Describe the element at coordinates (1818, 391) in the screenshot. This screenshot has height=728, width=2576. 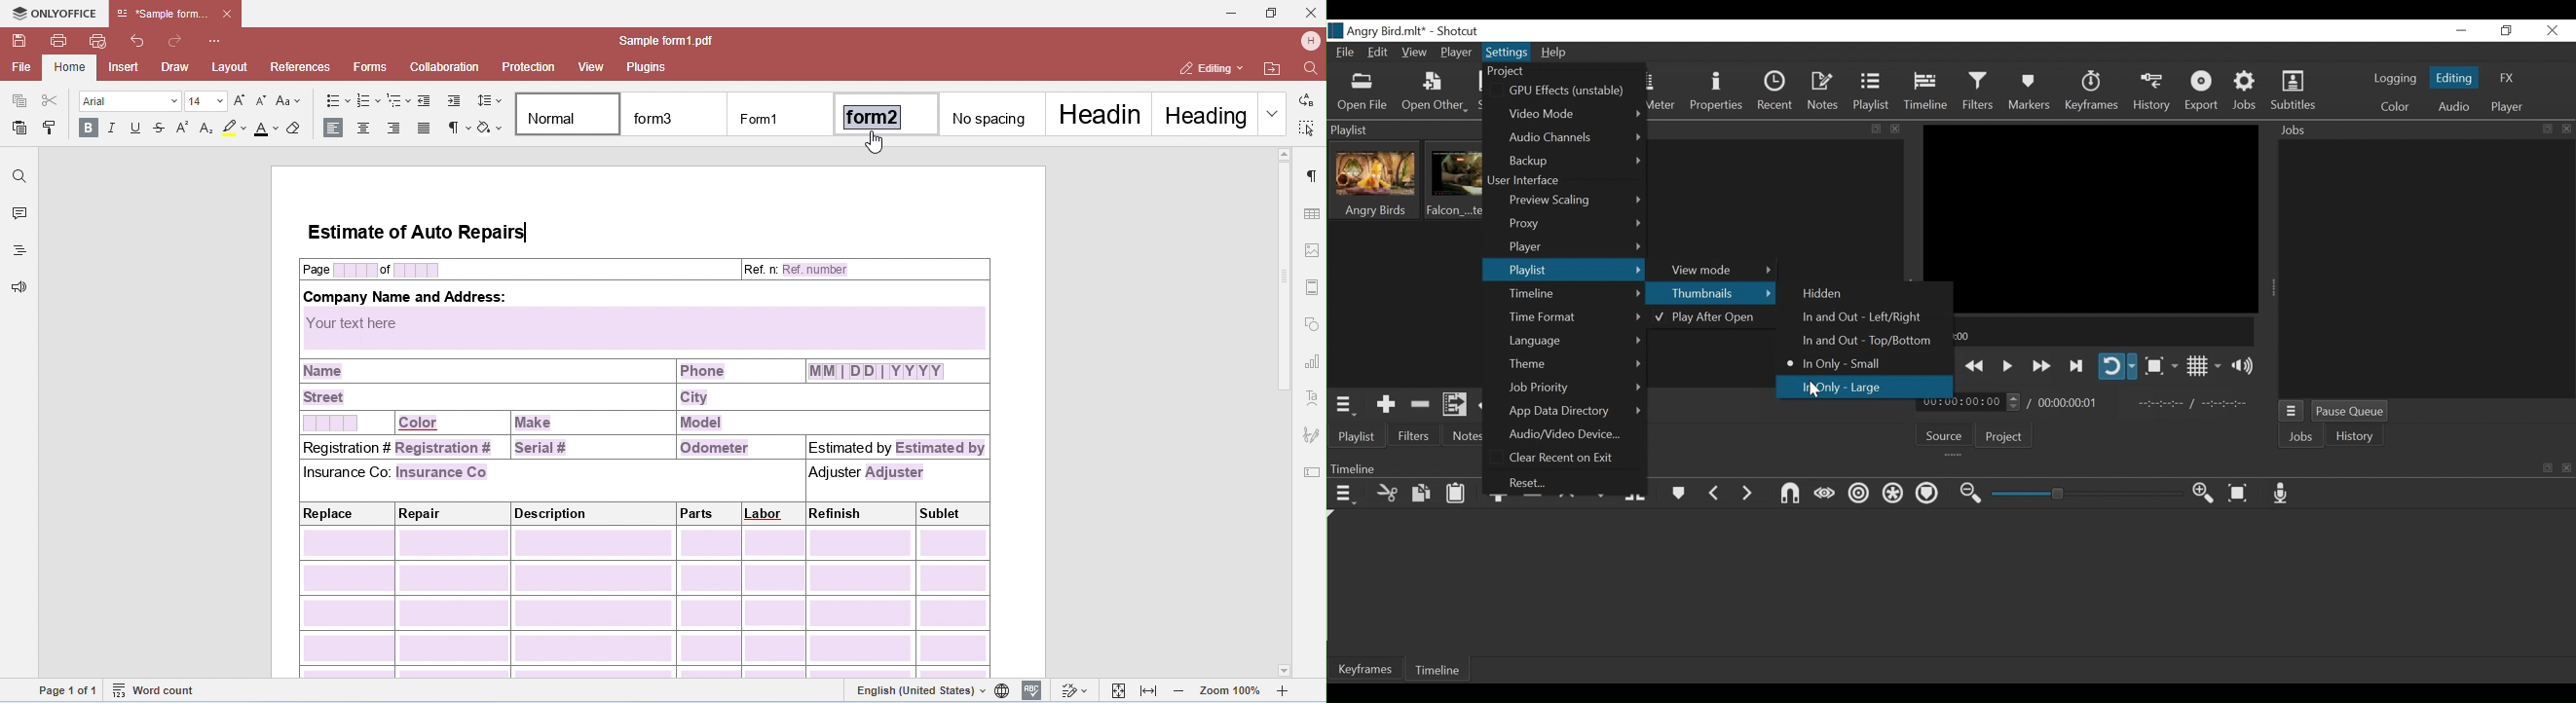
I see `Cursor` at that location.